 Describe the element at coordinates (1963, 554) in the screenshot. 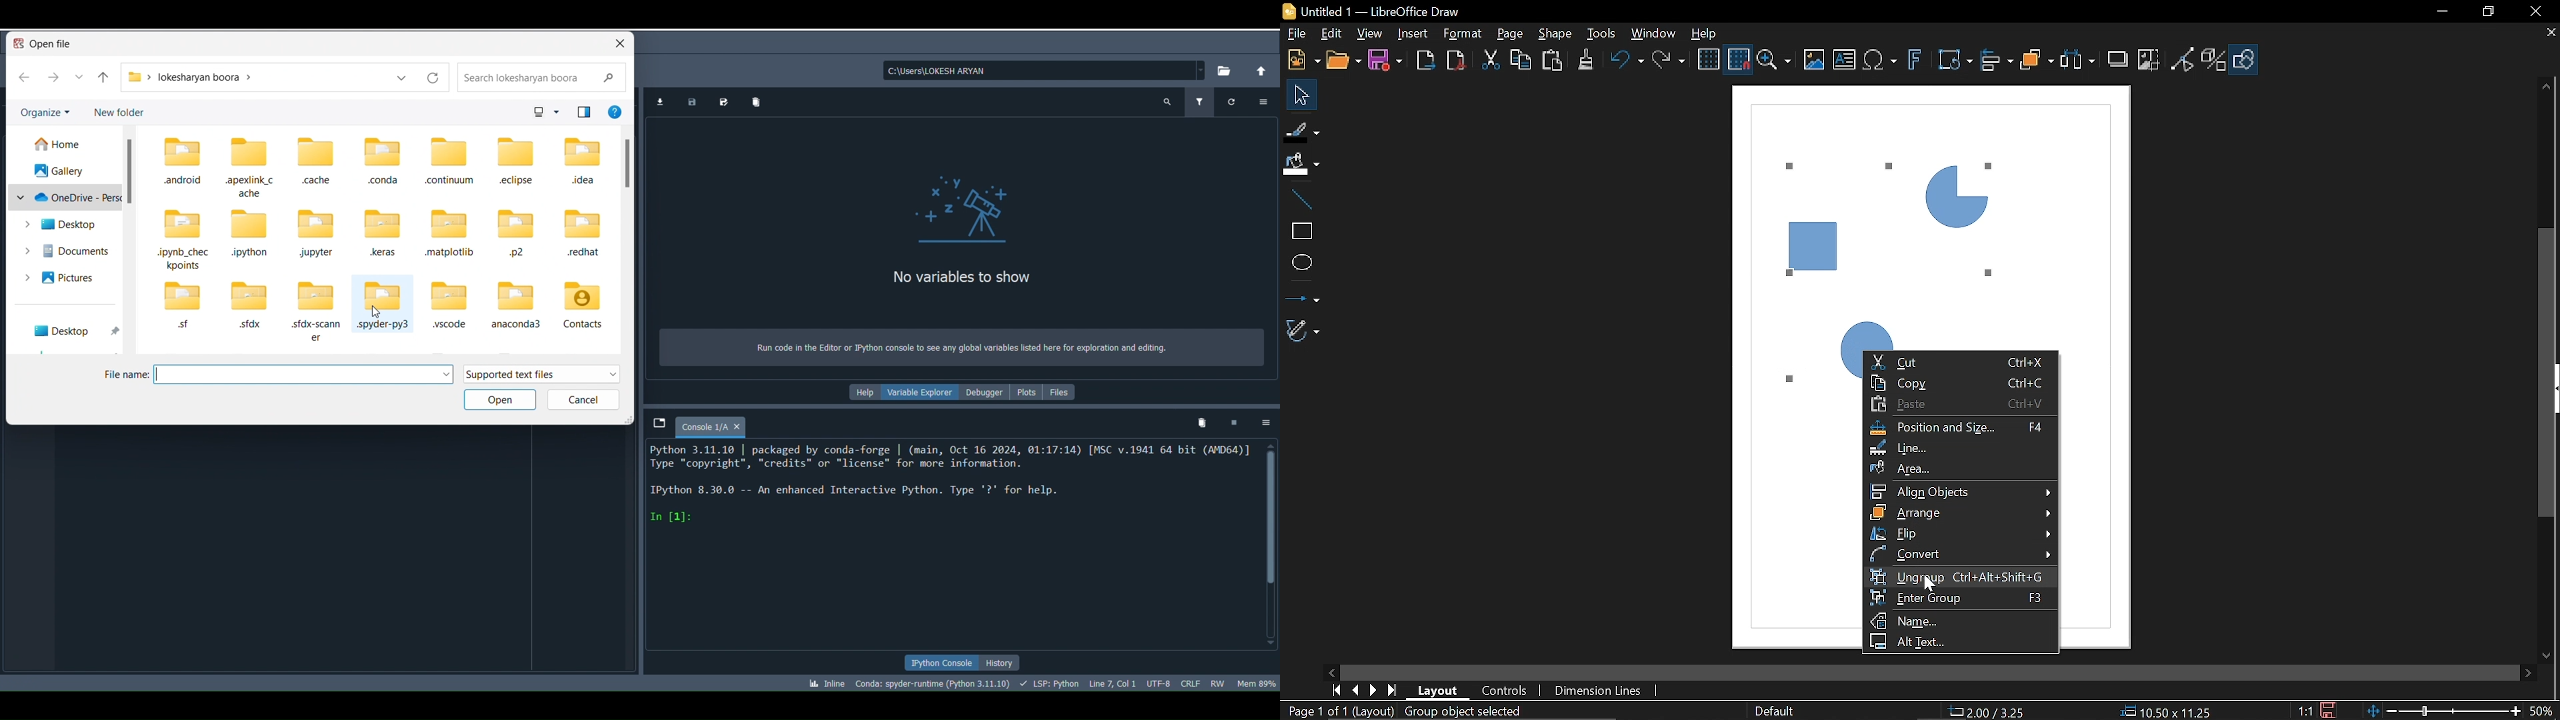

I see `Convert` at that location.